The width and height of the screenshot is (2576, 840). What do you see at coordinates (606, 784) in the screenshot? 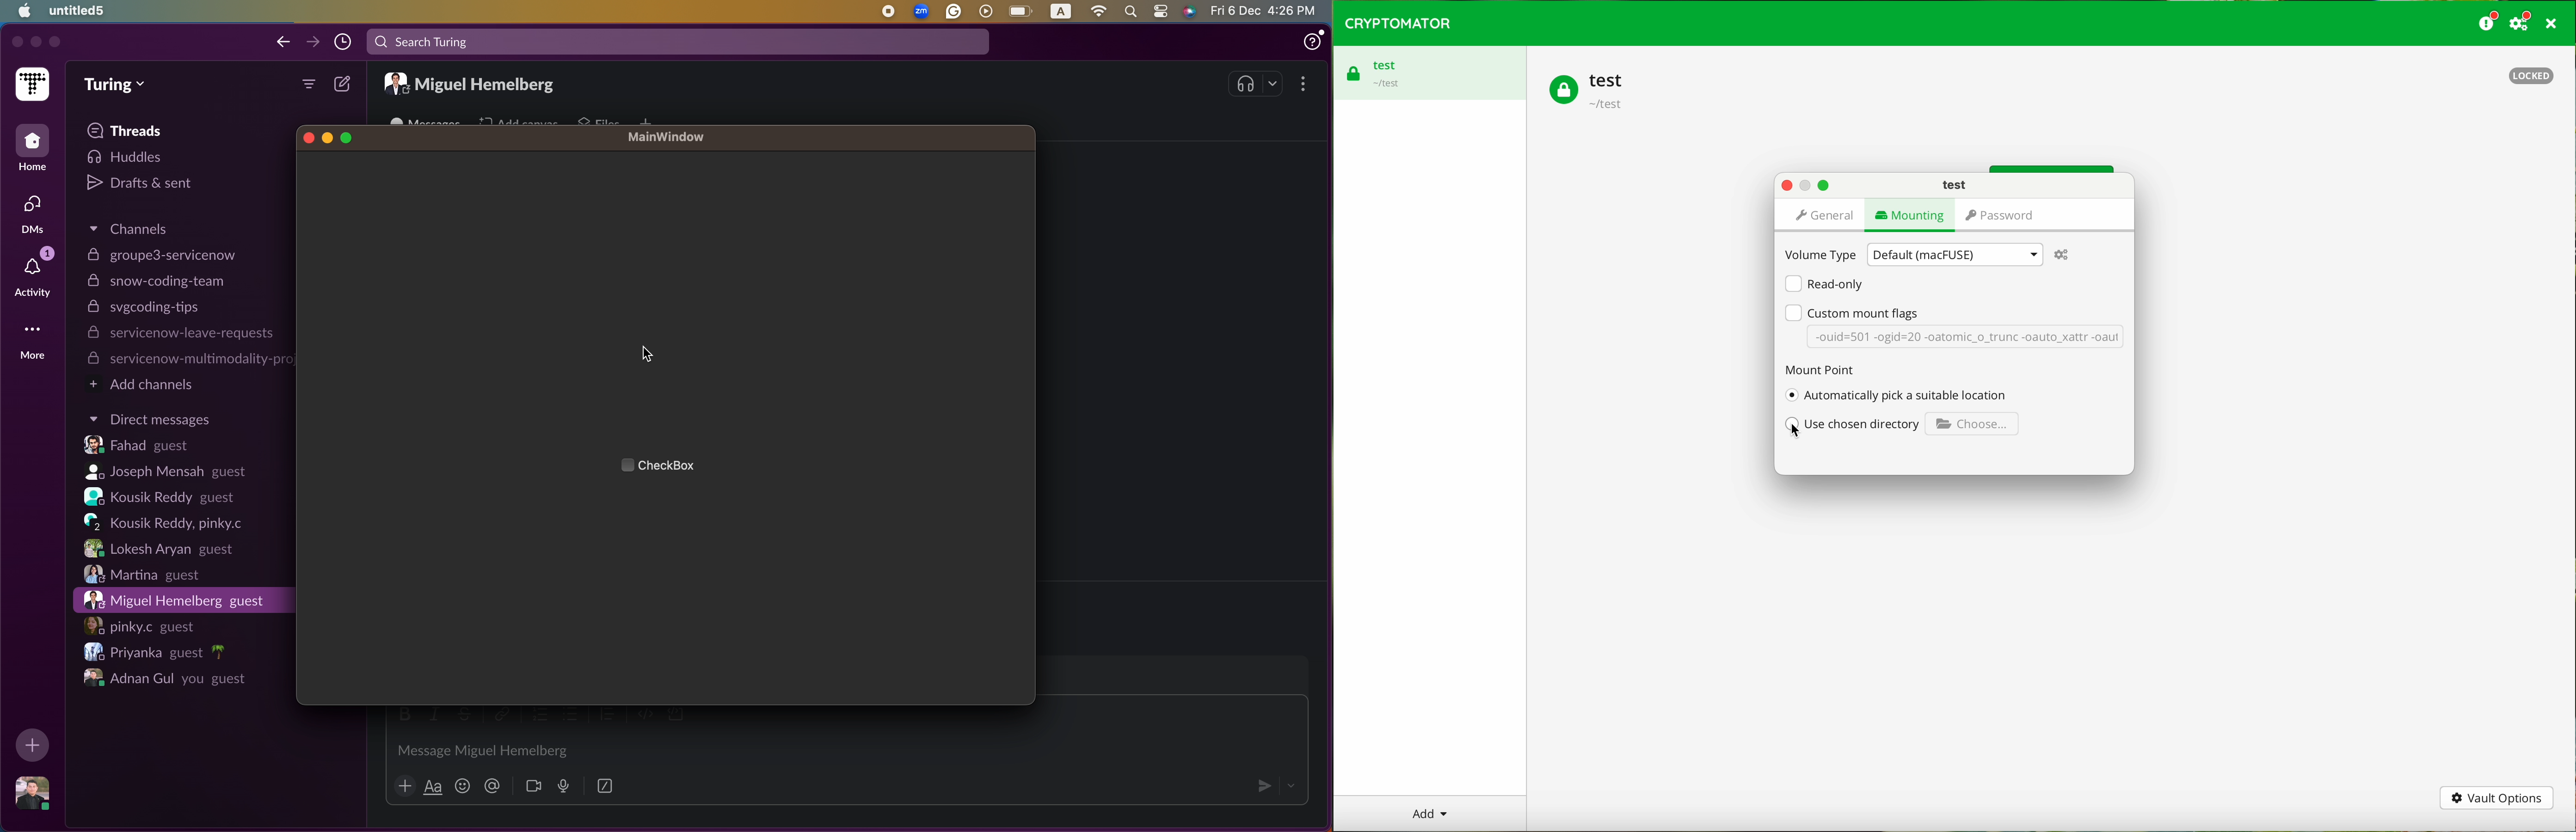
I see `Box` at bounding box center [606, 784].